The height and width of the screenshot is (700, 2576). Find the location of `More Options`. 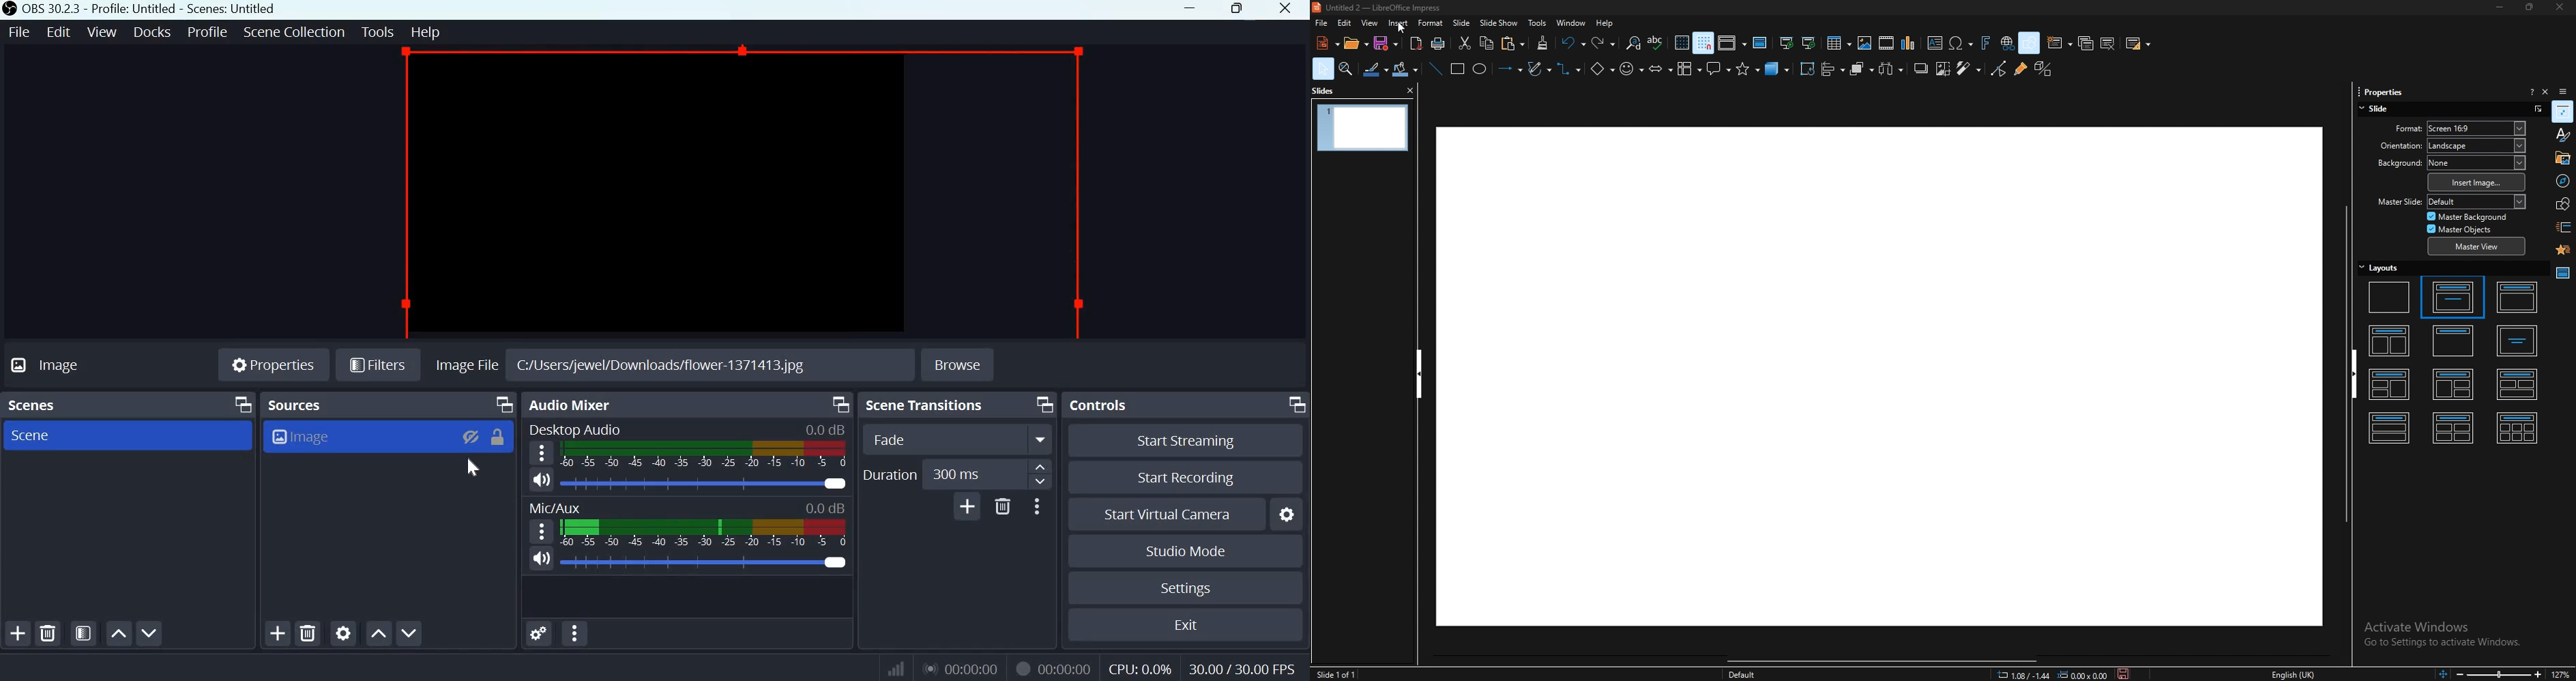

More Options is located at coordinates (1039, 505).